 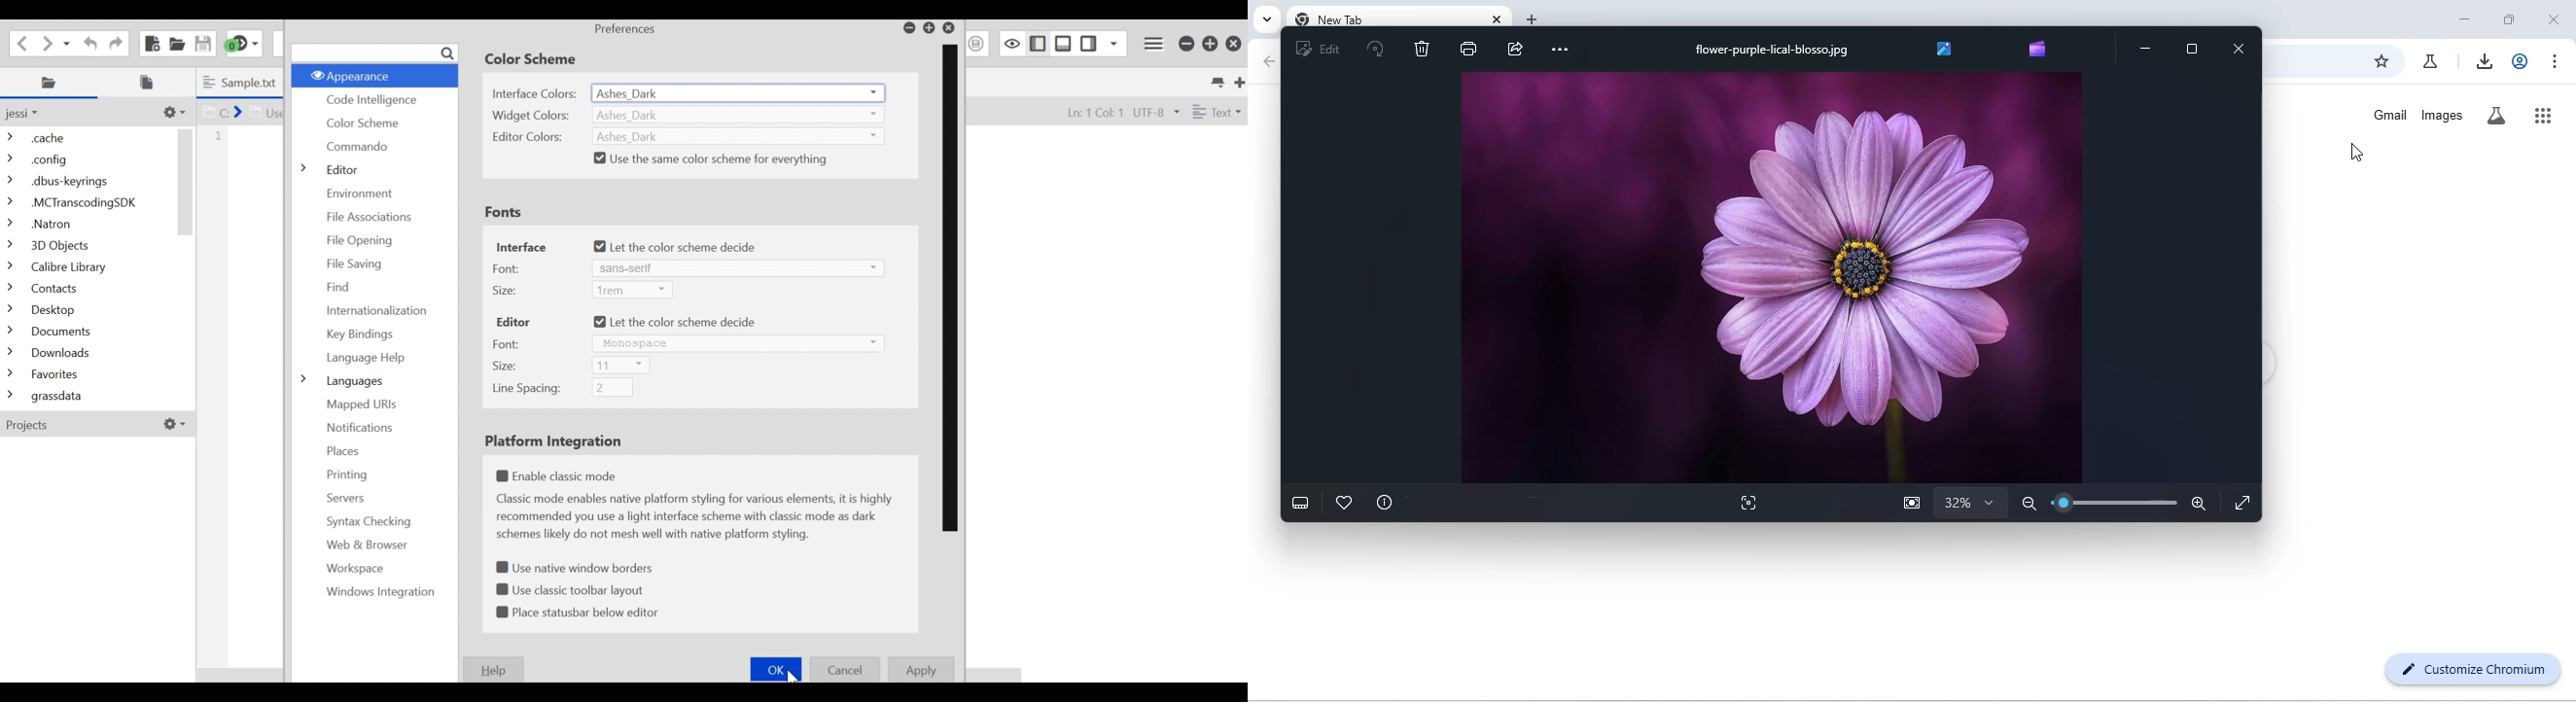 I want to click on Languages, so click(x=342, y=381).